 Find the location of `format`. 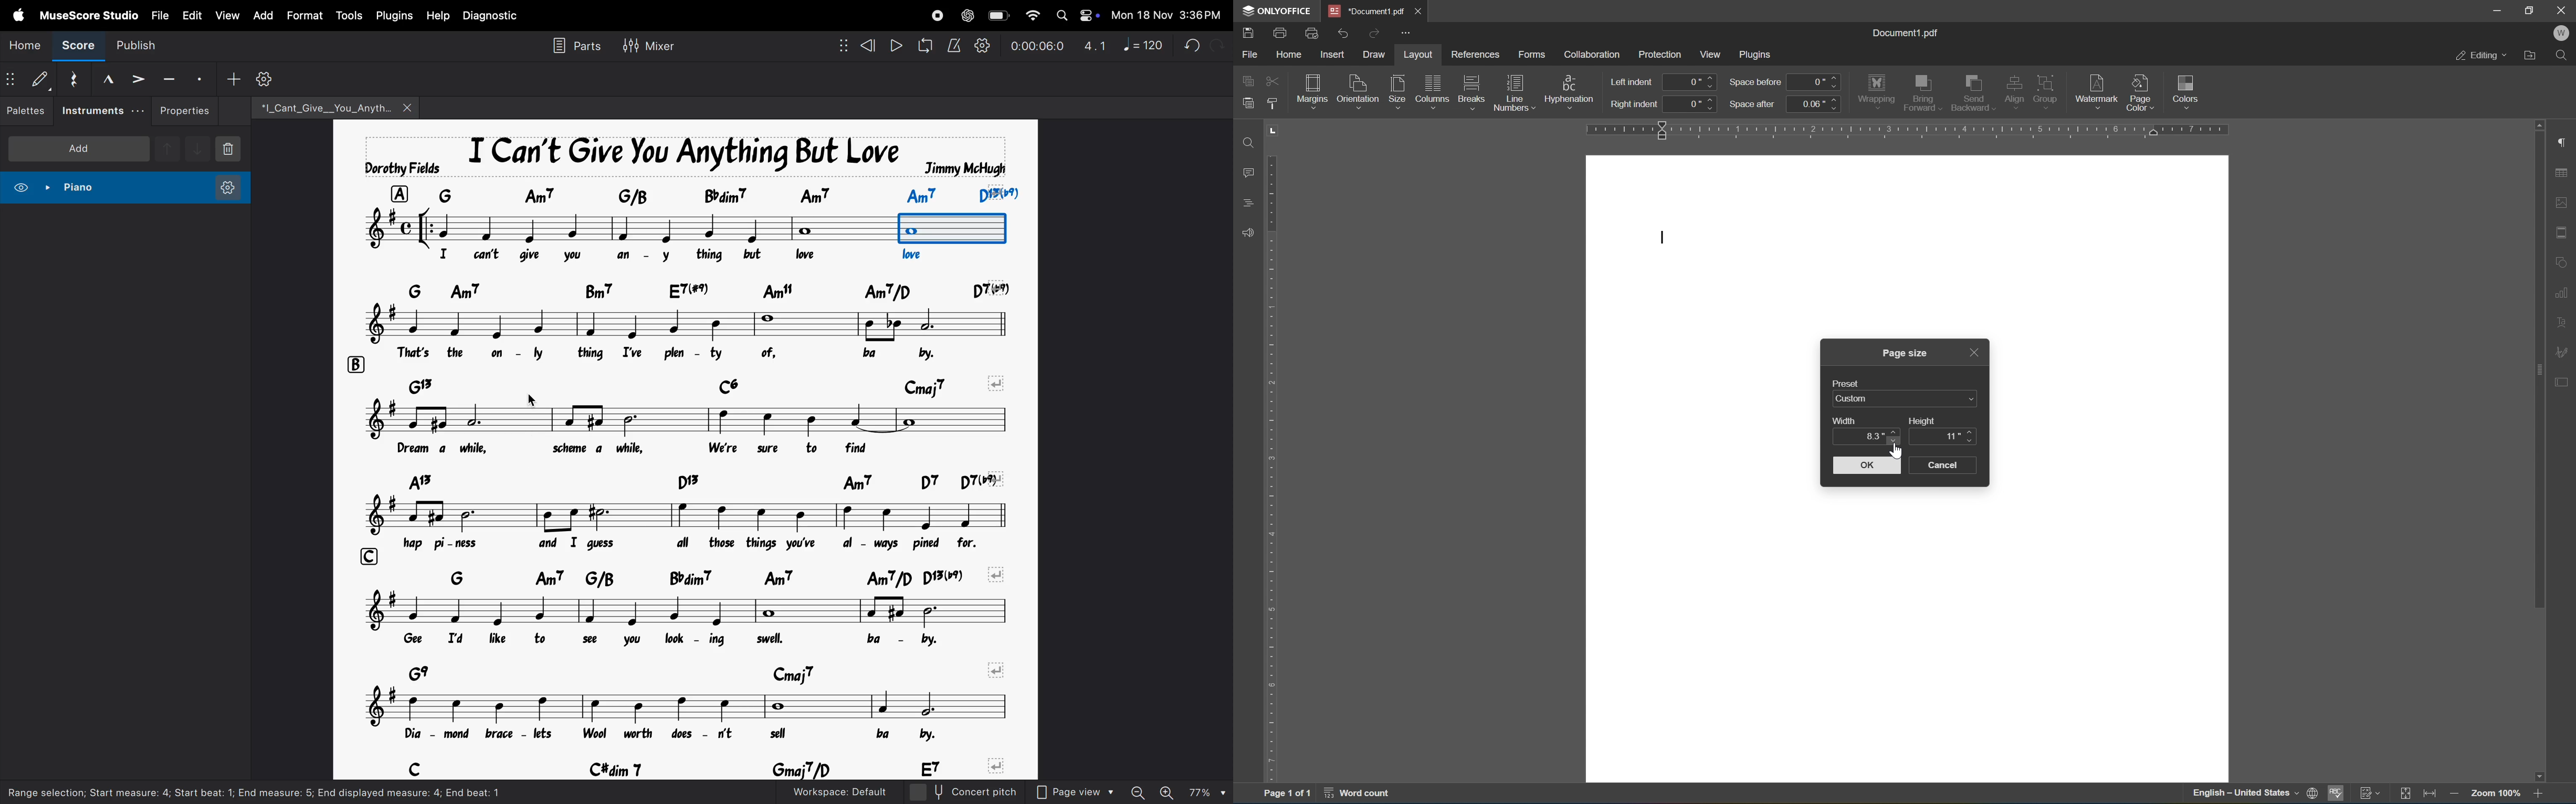

format is located at coordinates (305, 16).